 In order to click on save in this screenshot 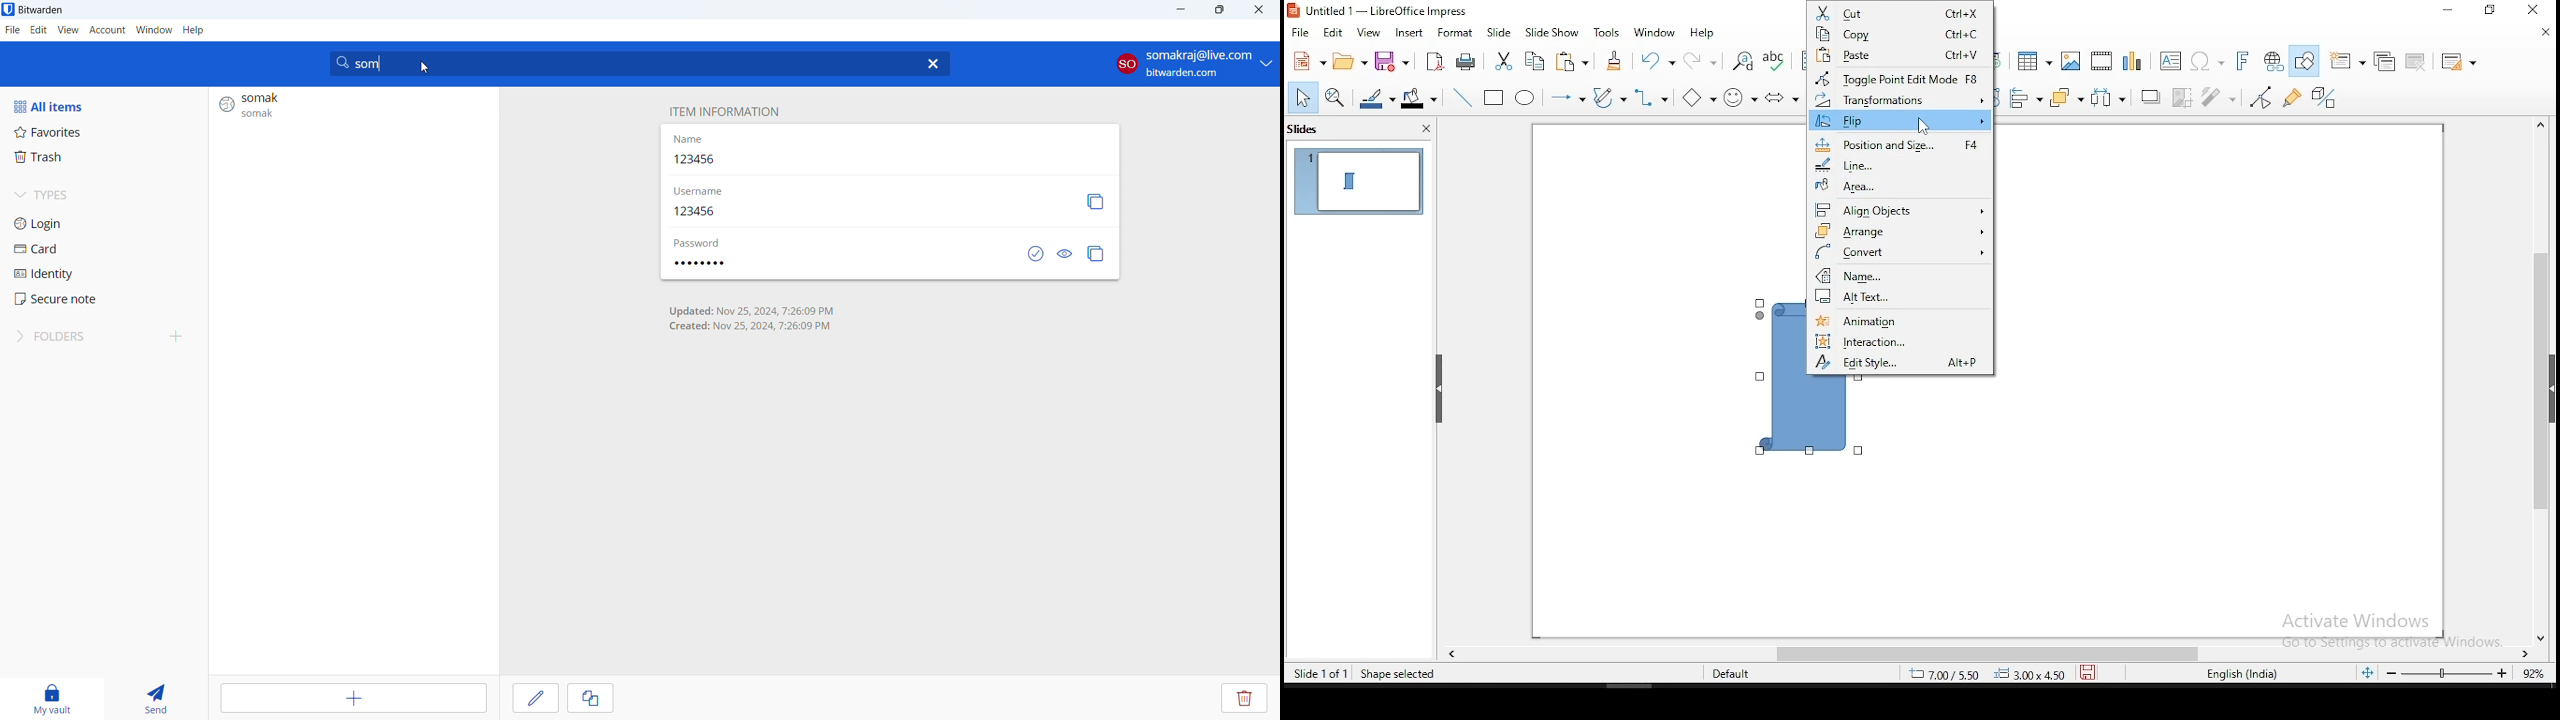, I will do `click(1391, 62)`.